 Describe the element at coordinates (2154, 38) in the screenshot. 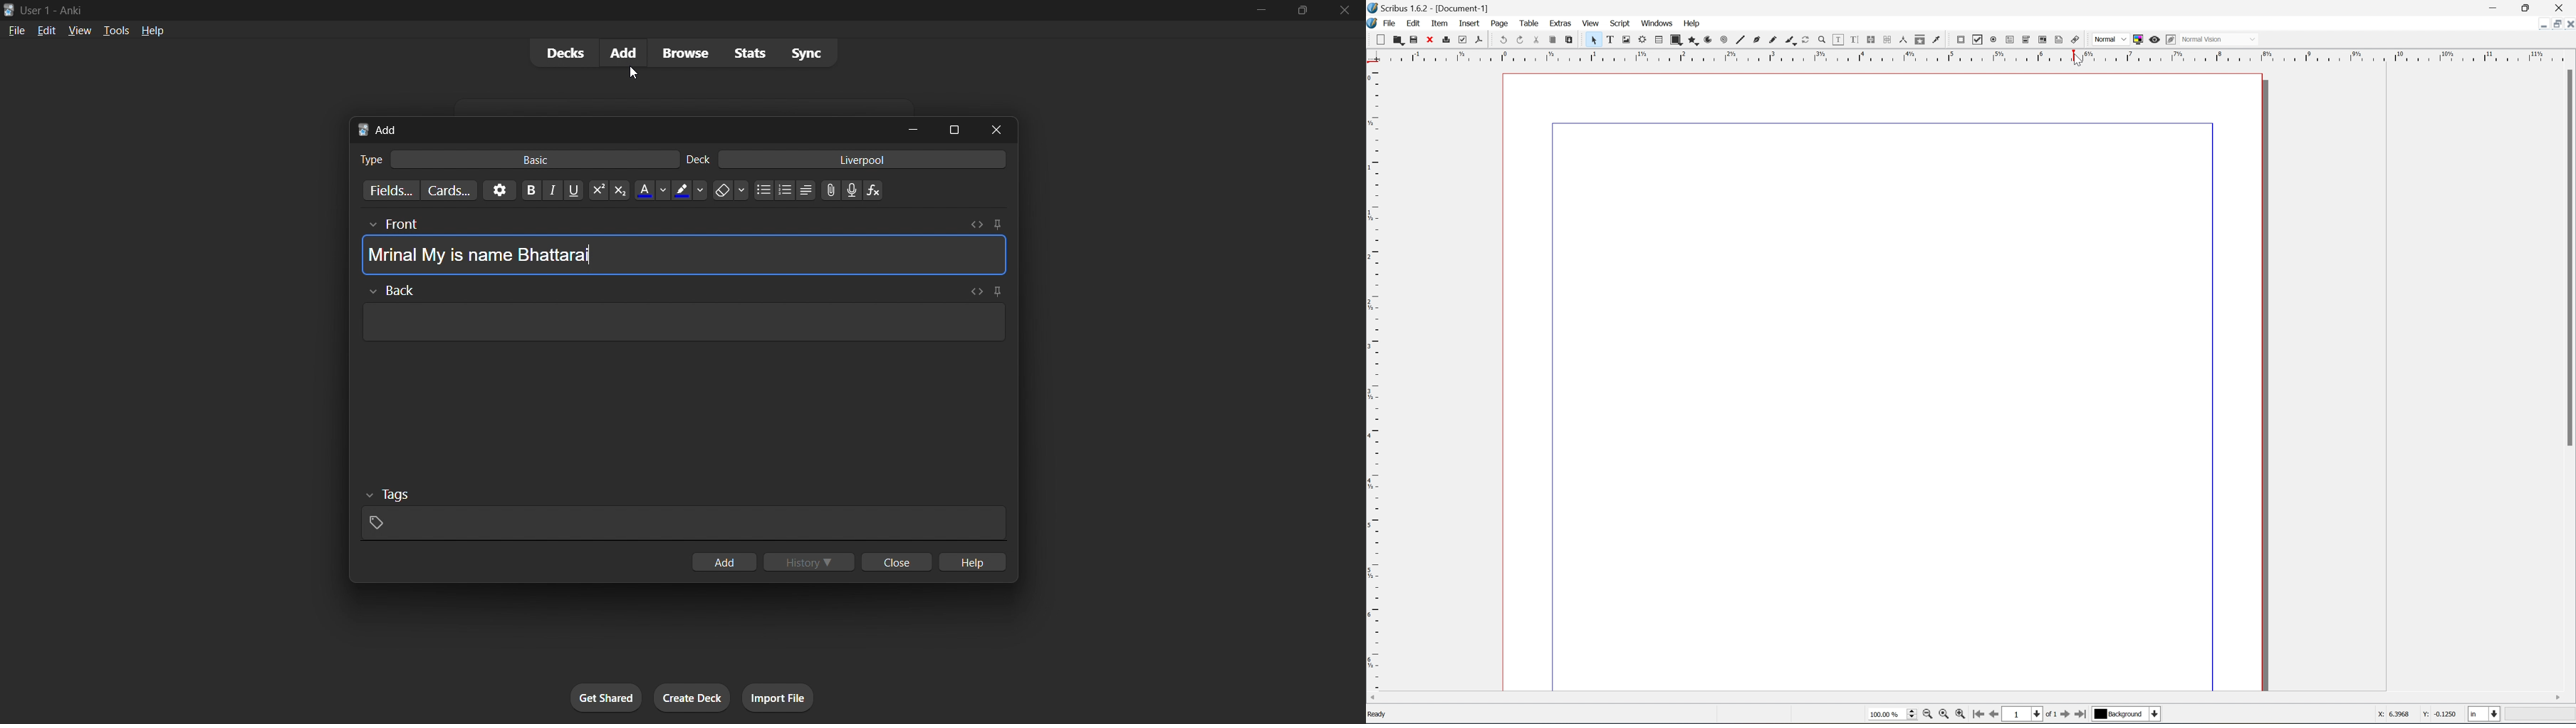

I see `preview mode` at that location.